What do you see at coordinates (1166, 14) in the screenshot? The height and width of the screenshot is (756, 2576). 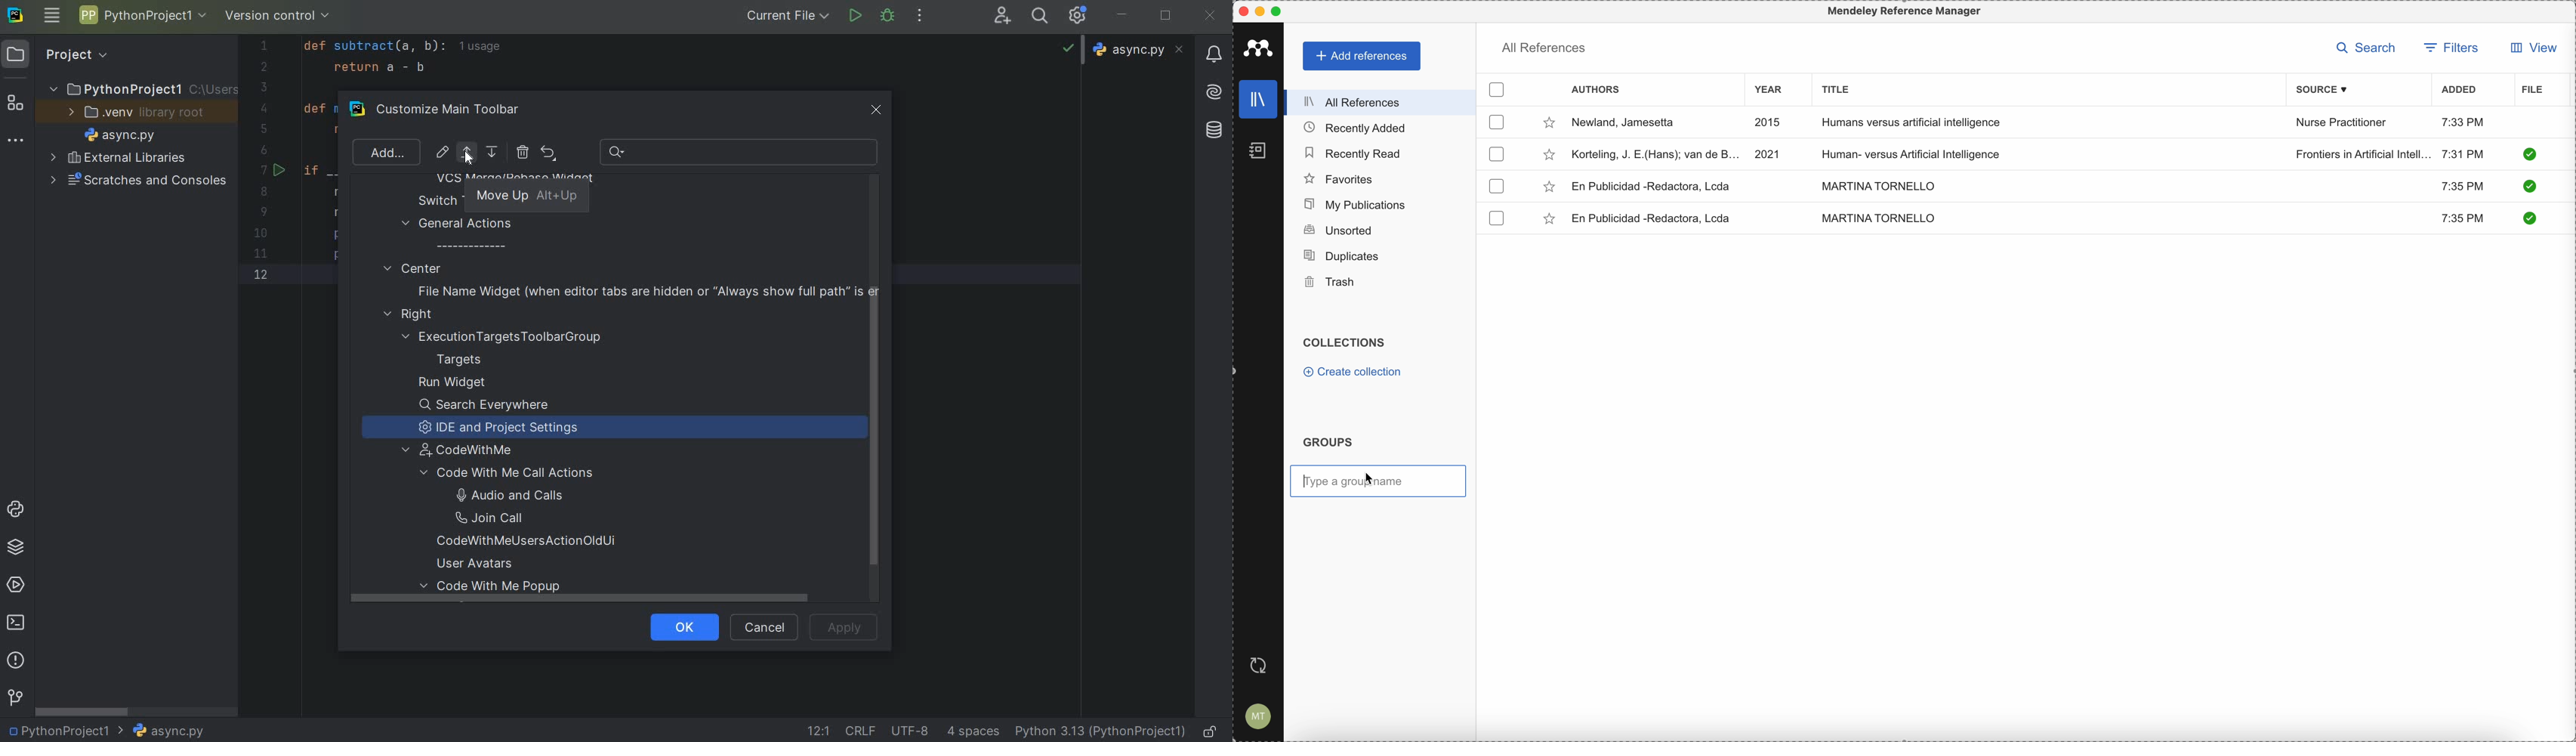 I see `RESTORE DOWN` at bounding box center [1166, 14].